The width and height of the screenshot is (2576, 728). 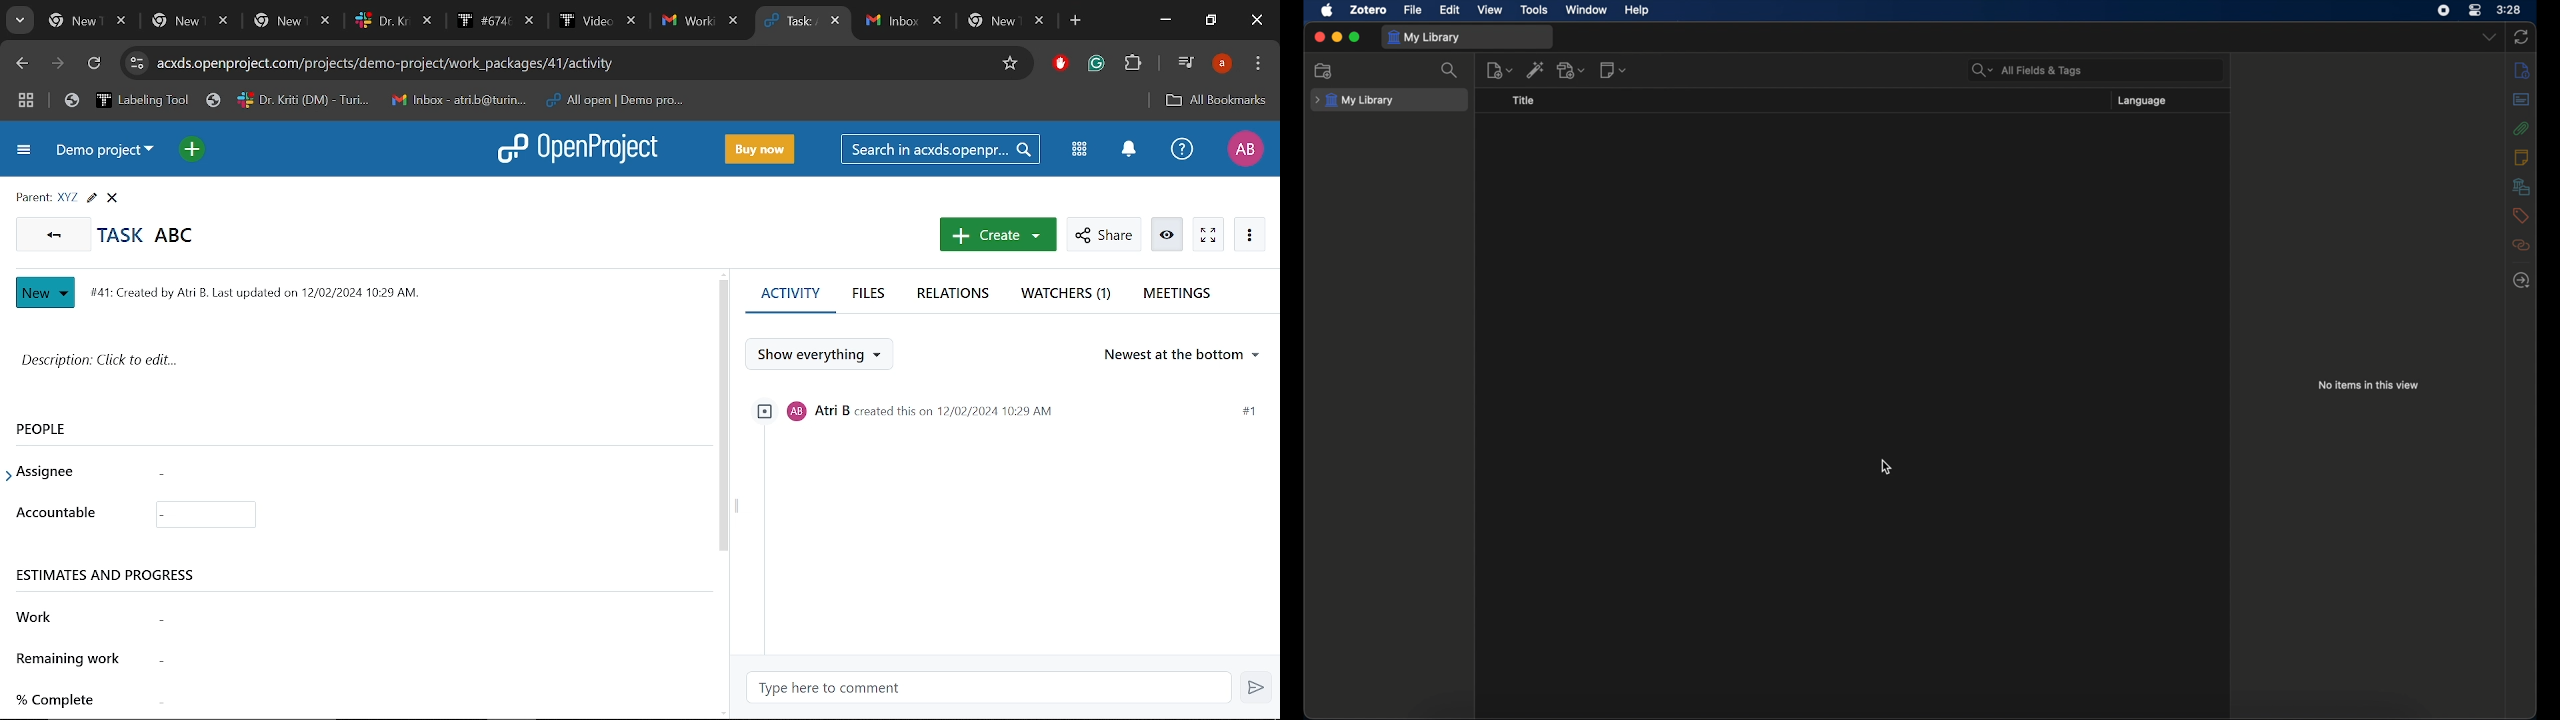 What do you see at coordinates (2443, 10) in the screenshot?
I see `screen recorder ` at bounding box center [2443, 10].